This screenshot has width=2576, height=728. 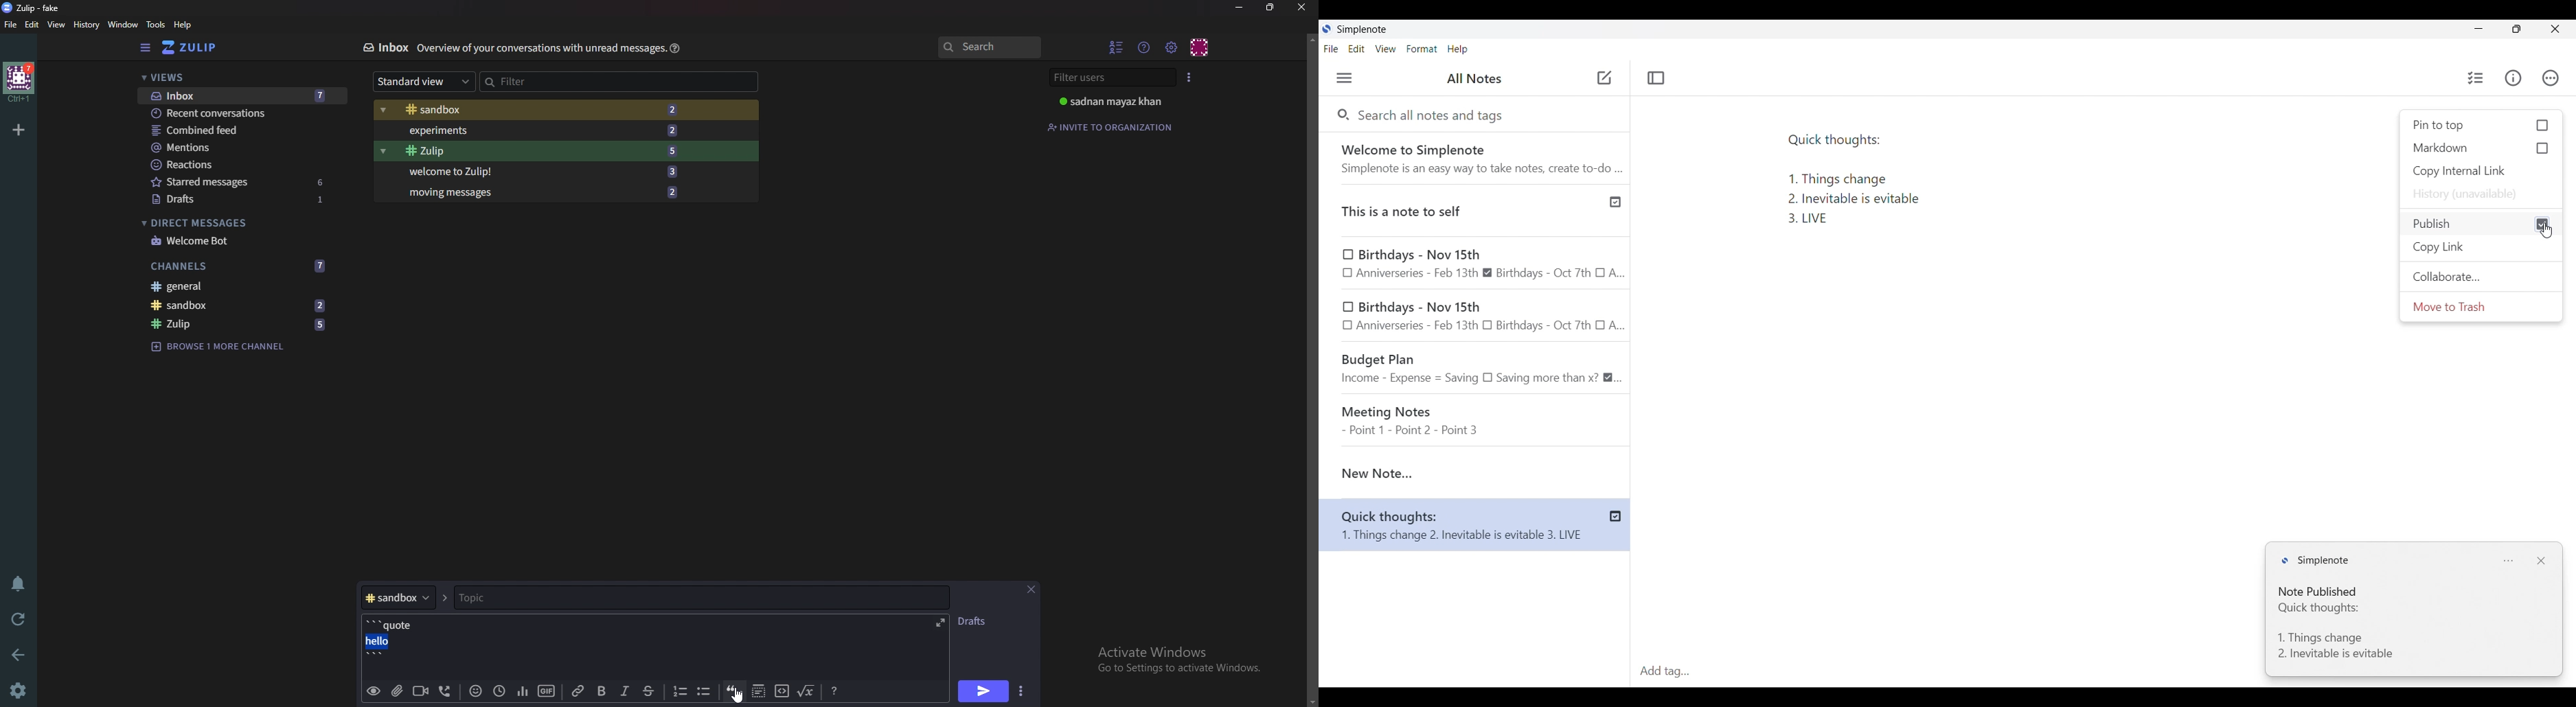 I want to click on # sandbox, so click(x=394, y=599).